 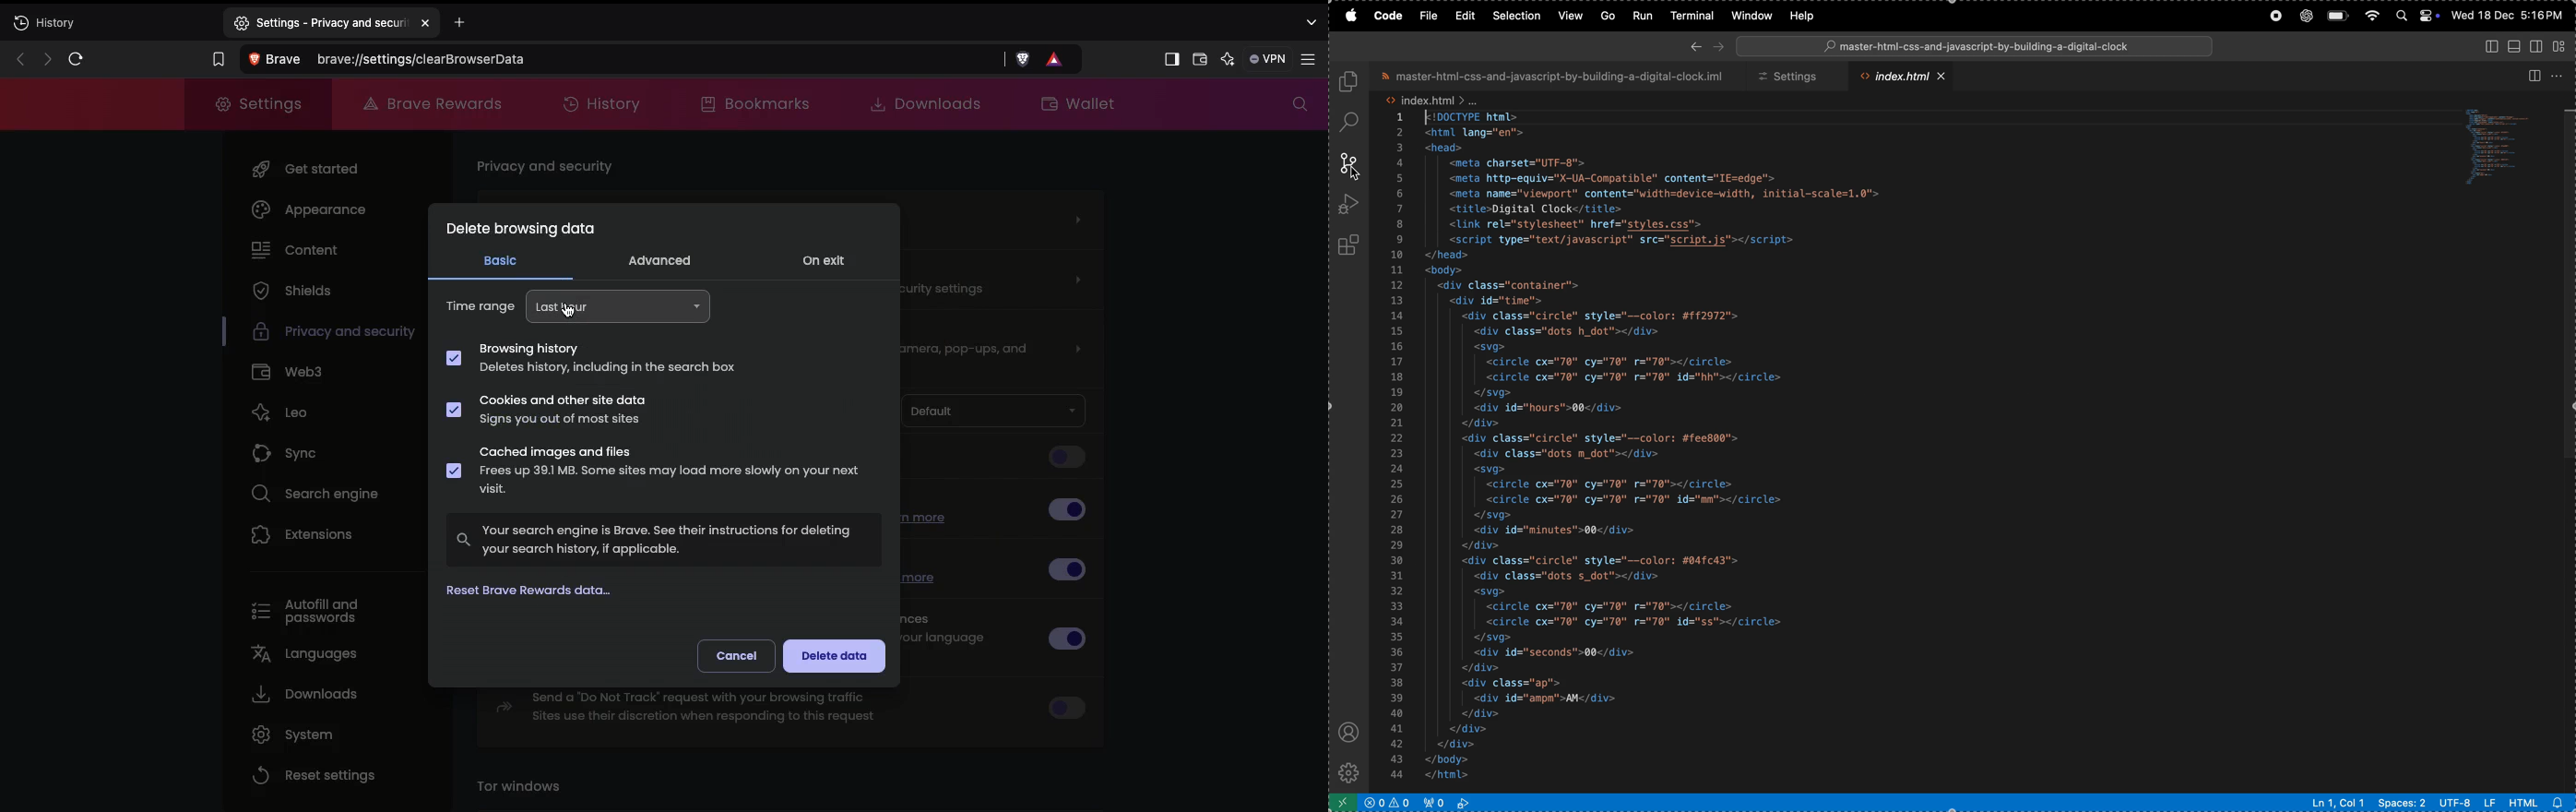 I want to click on Appearance, so click(x=316, y=212).